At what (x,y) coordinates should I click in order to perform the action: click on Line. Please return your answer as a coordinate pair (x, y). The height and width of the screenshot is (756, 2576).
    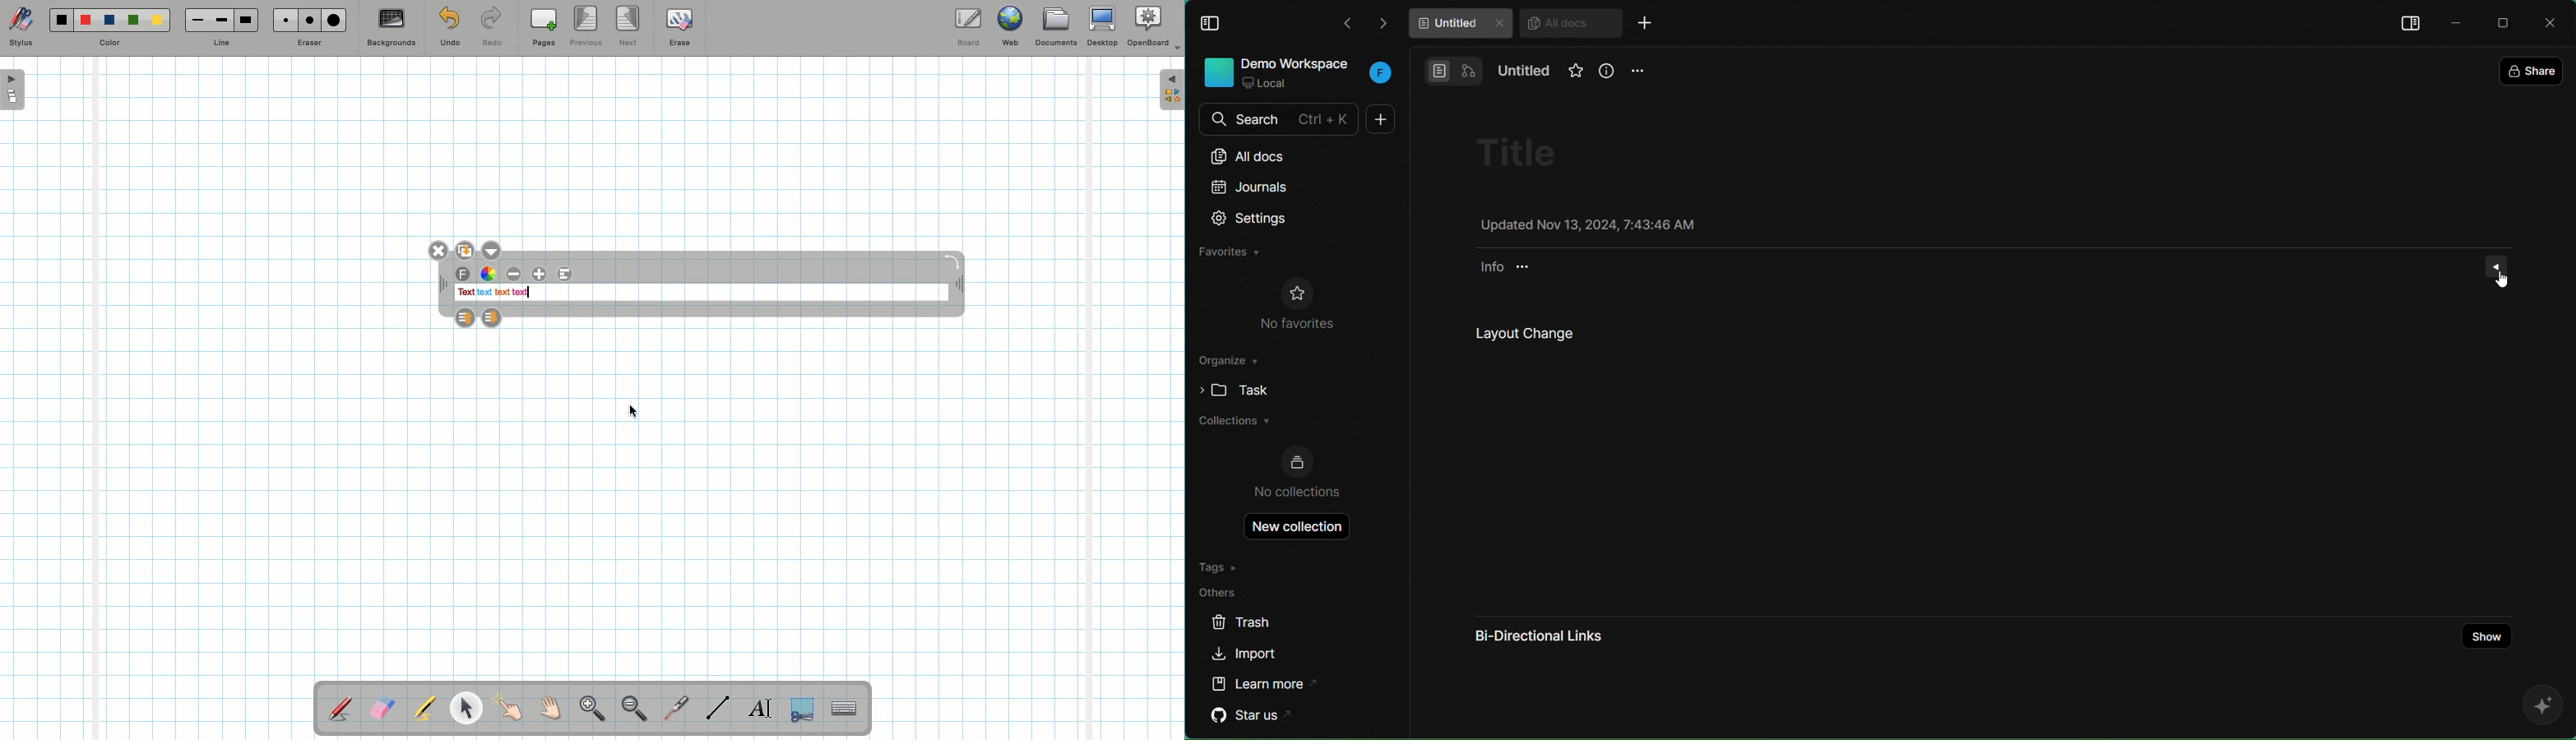
    Looking at the image, I should click on (221, 44).